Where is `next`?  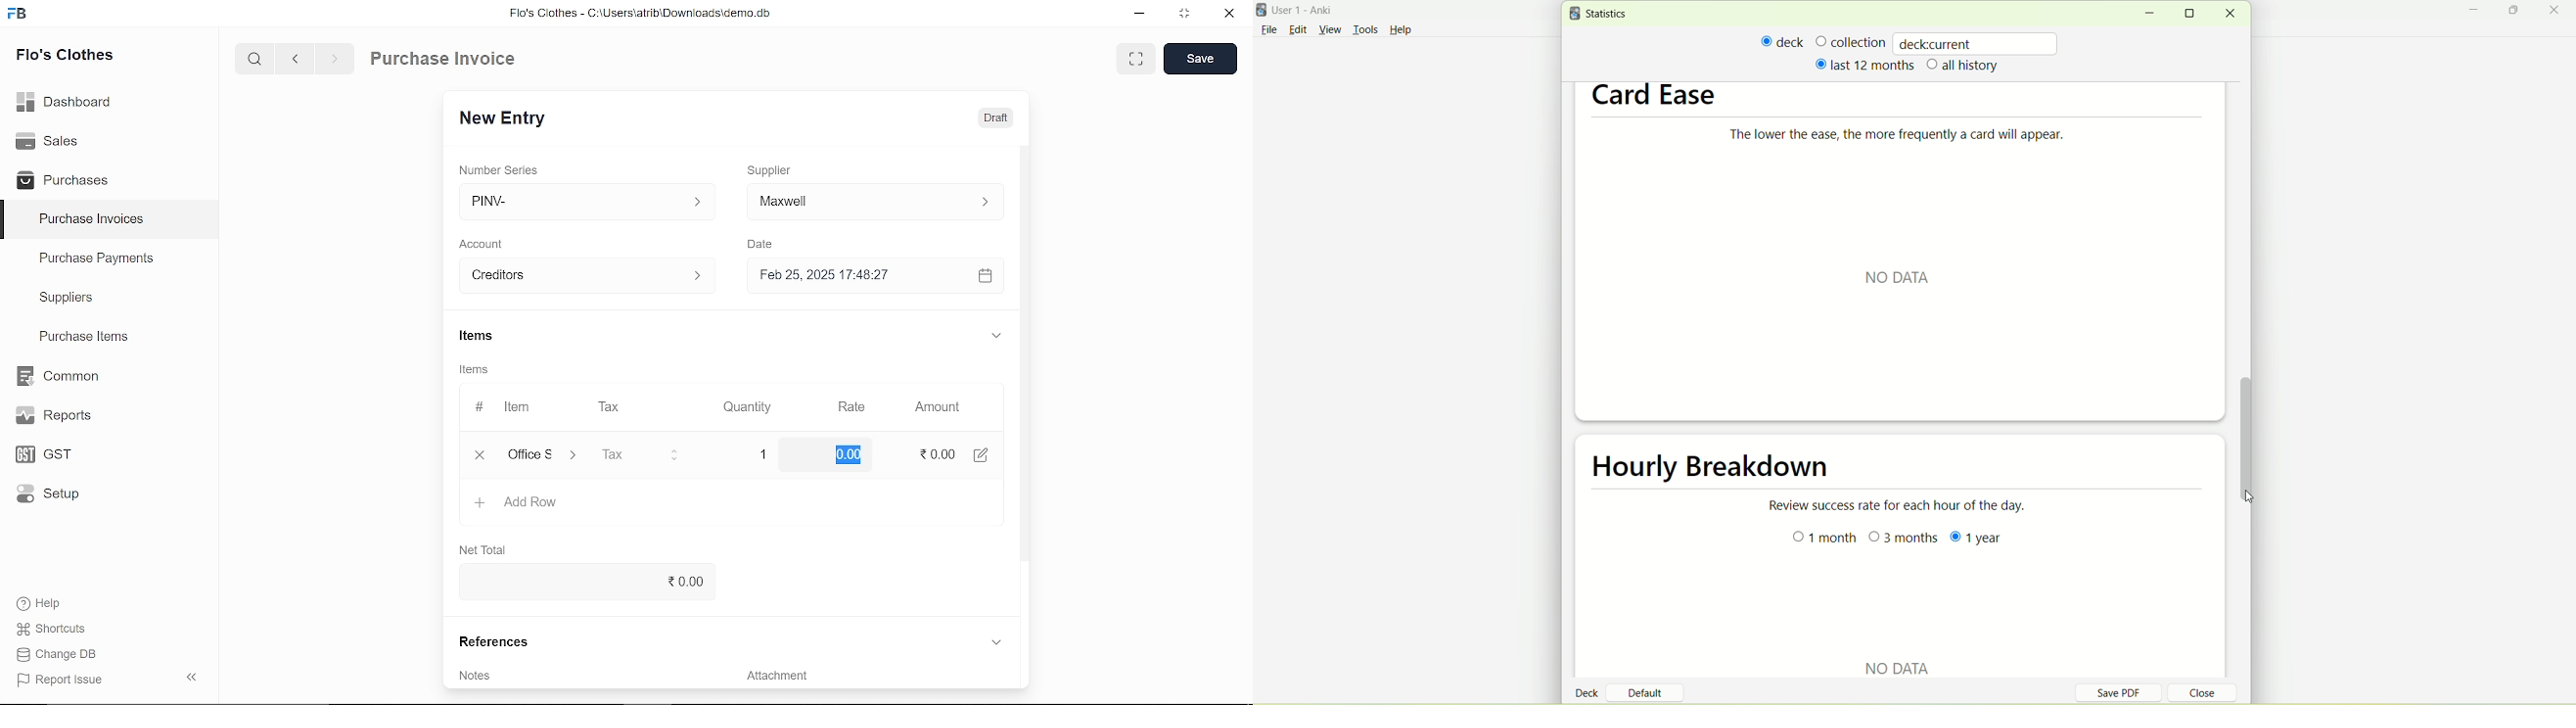
next is located at coordinates (335, 62).